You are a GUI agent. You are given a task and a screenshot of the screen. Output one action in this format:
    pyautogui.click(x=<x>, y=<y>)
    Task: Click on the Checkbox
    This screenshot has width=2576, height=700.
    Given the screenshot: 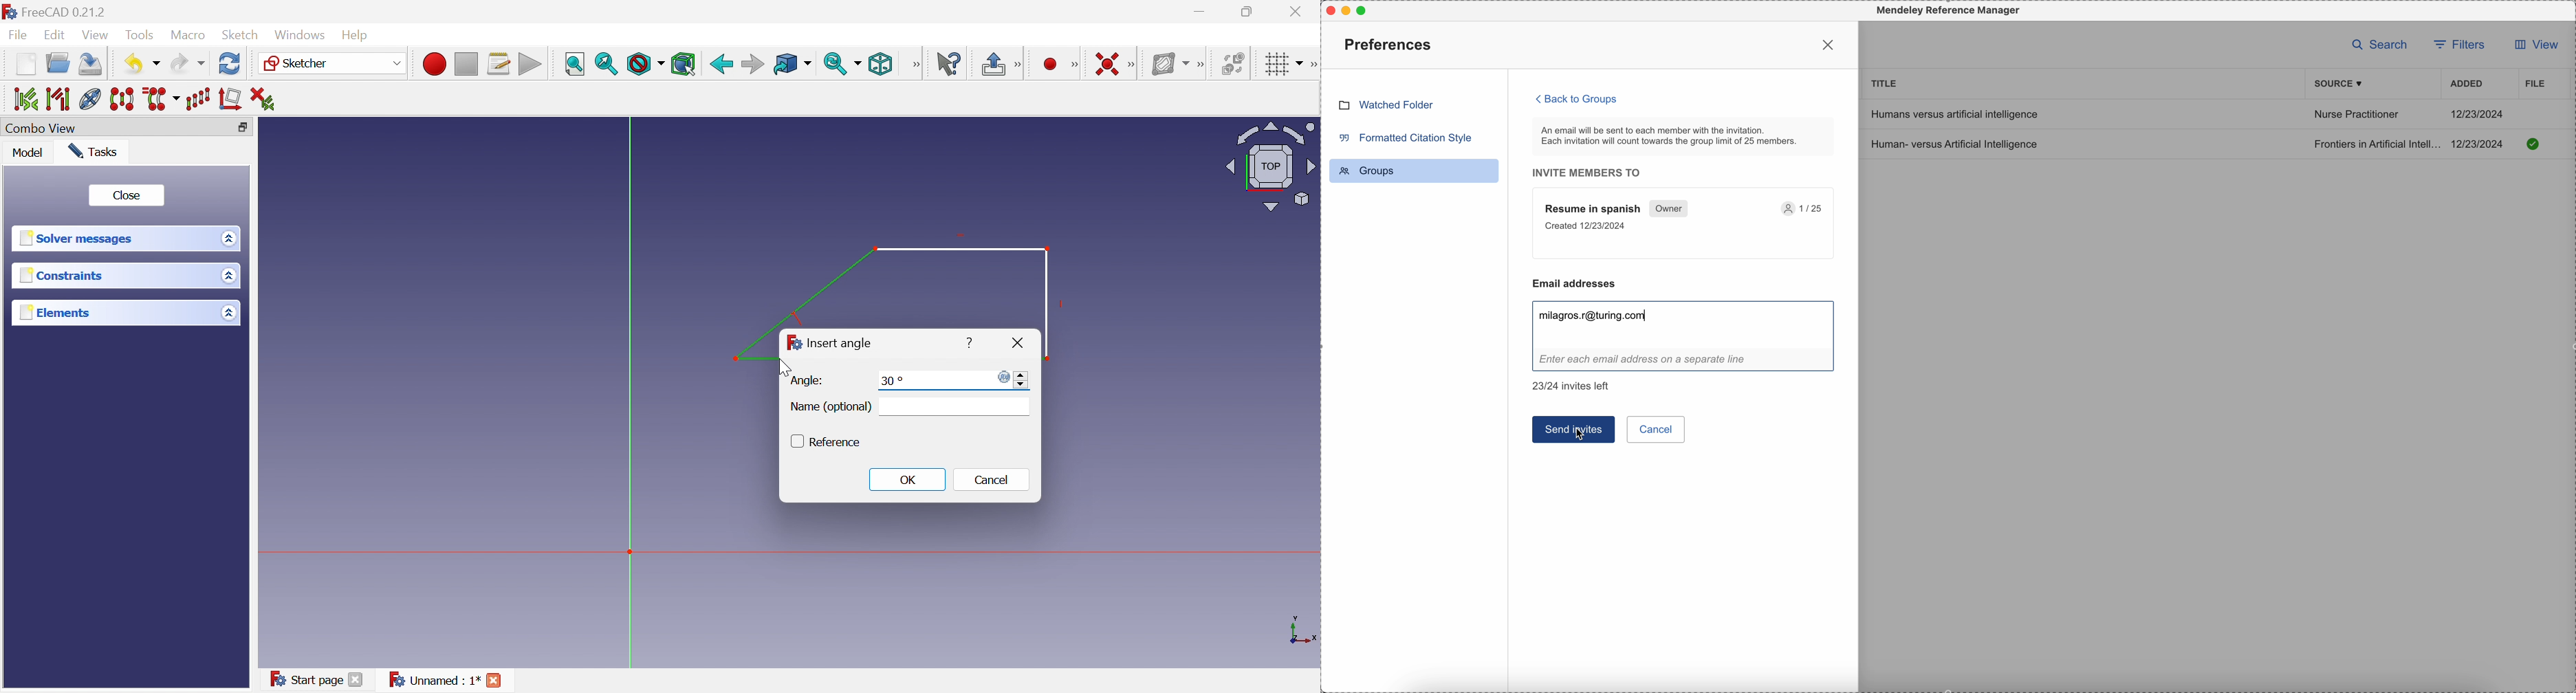 What is the action you would take?
    pyautogui.click(x=794, y=442)
    